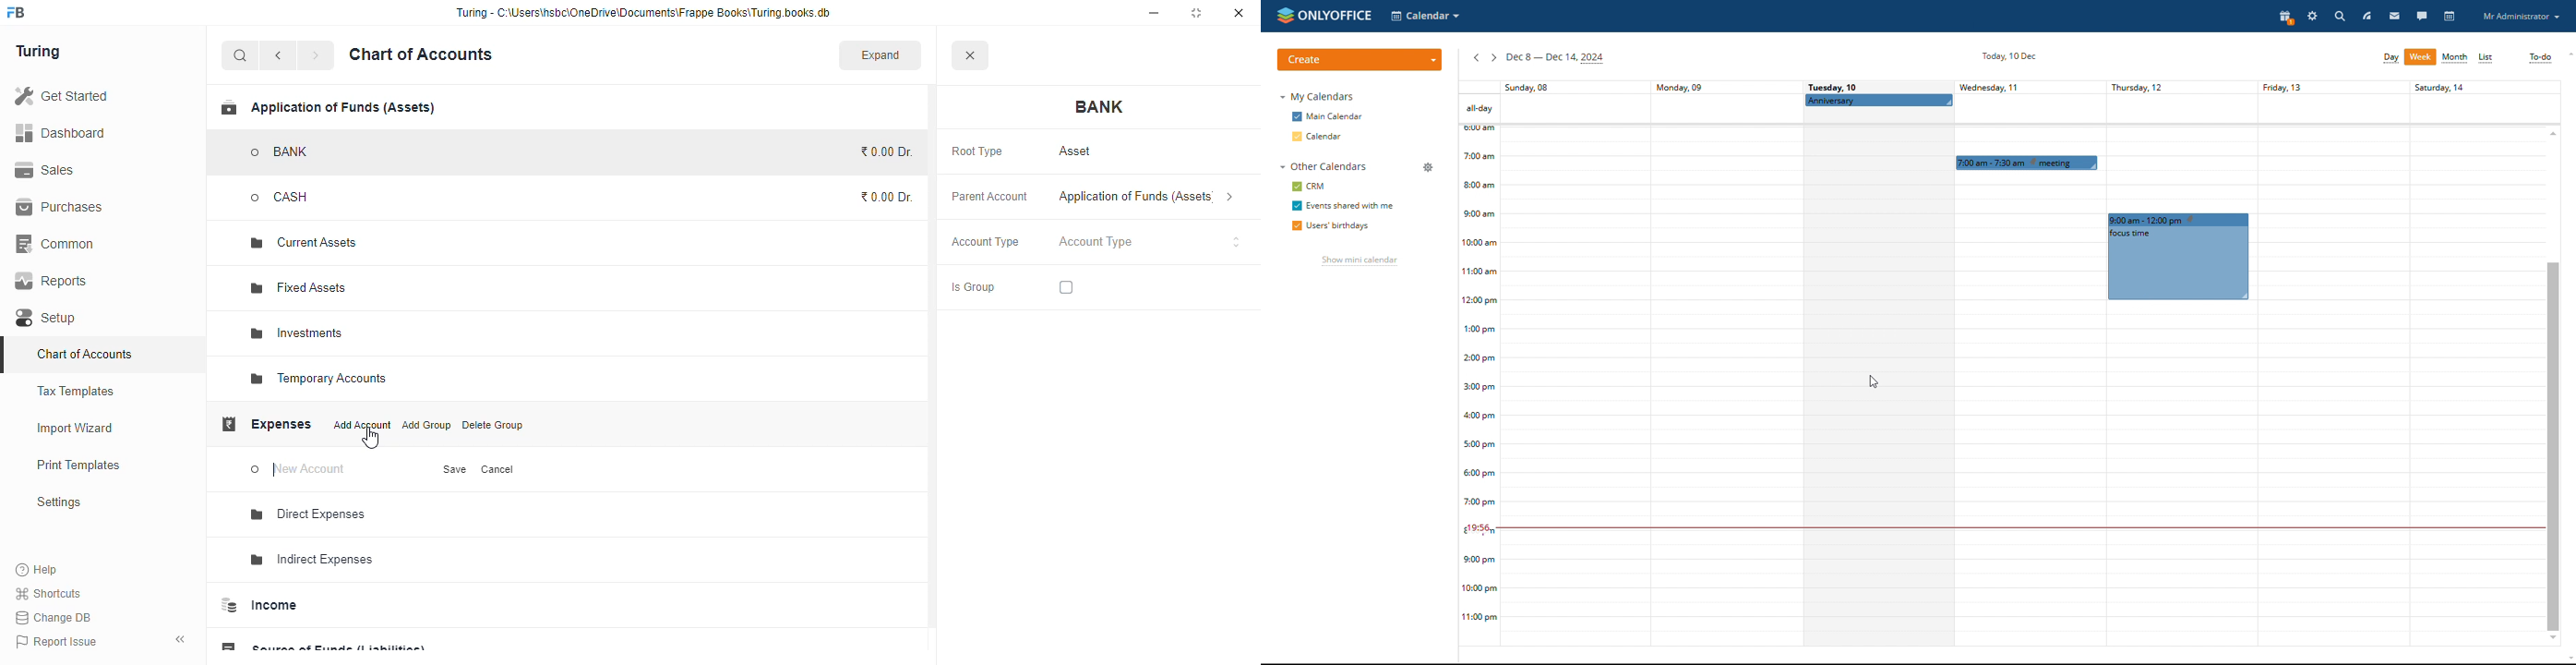 Image resolution: width=2576 pixels, height=672 pixels. What do you see at coordinates (78, 465) in the screenshot?
I see `print templates` at bounding box center [78, 465].